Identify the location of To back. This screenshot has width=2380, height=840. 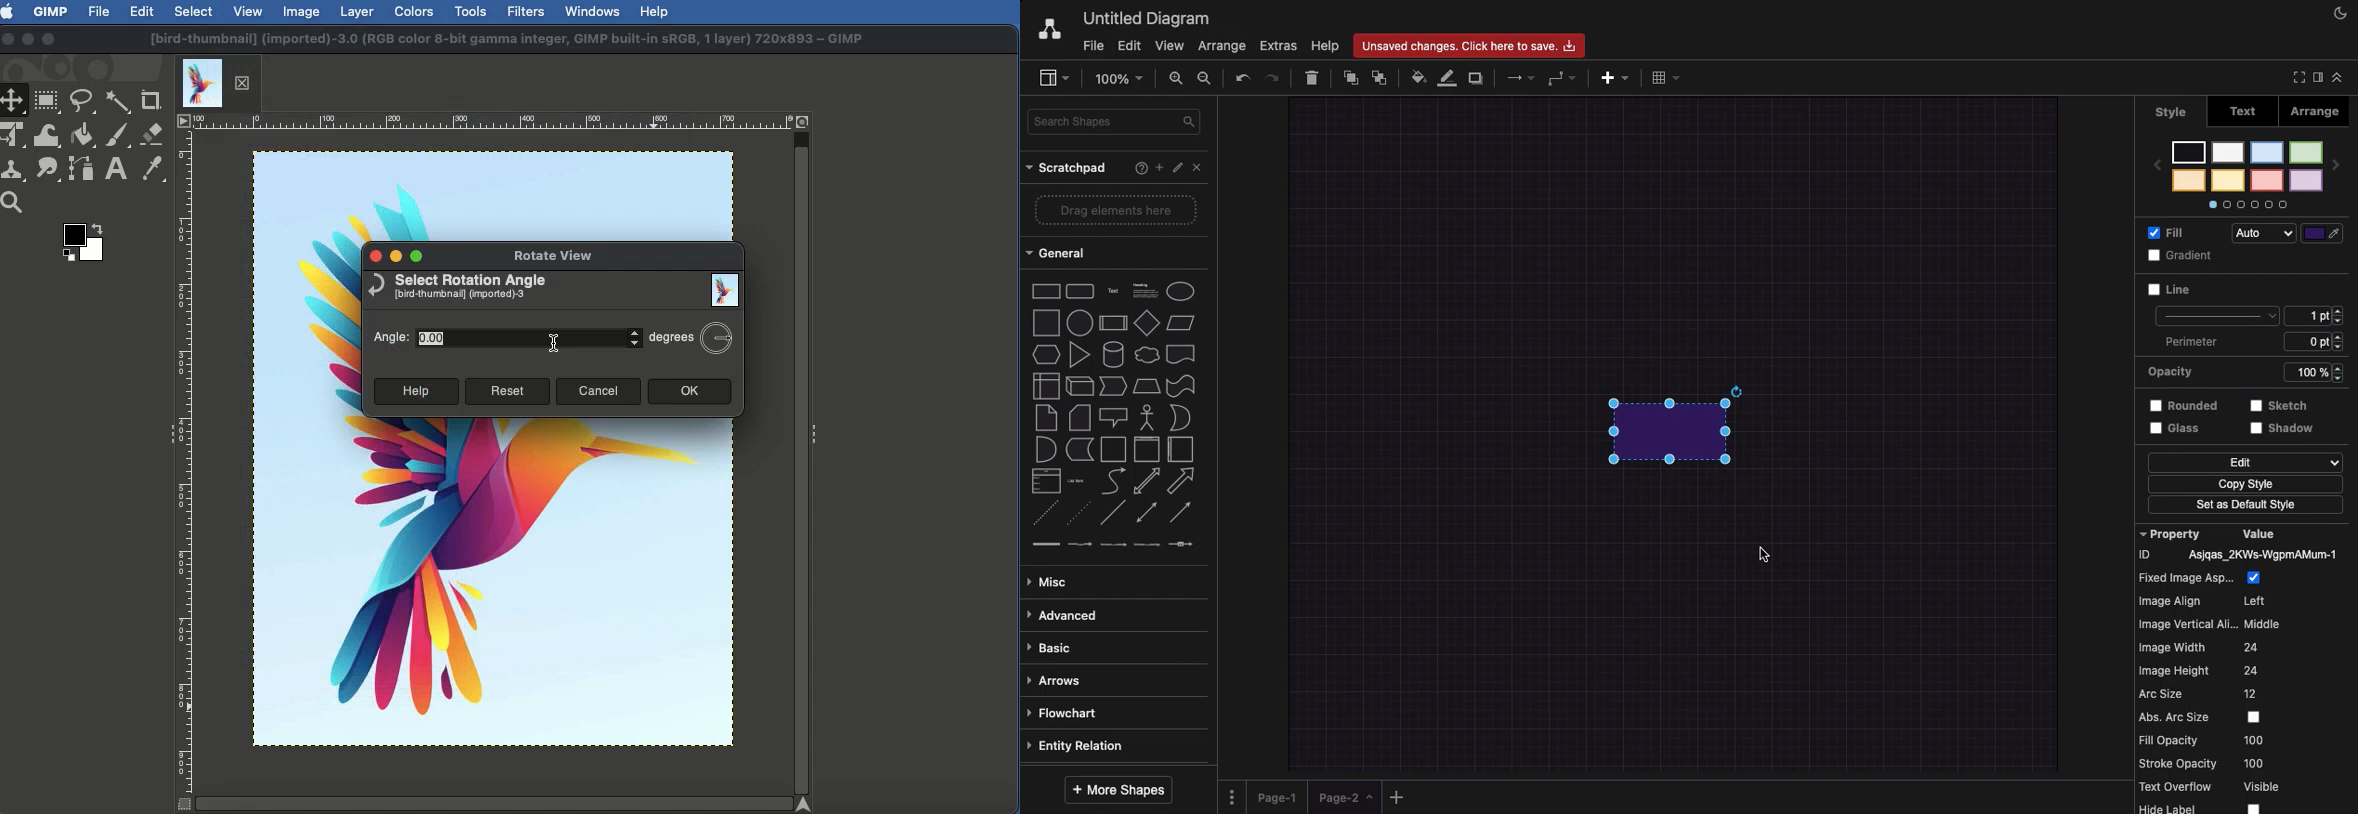
(1383, 77).